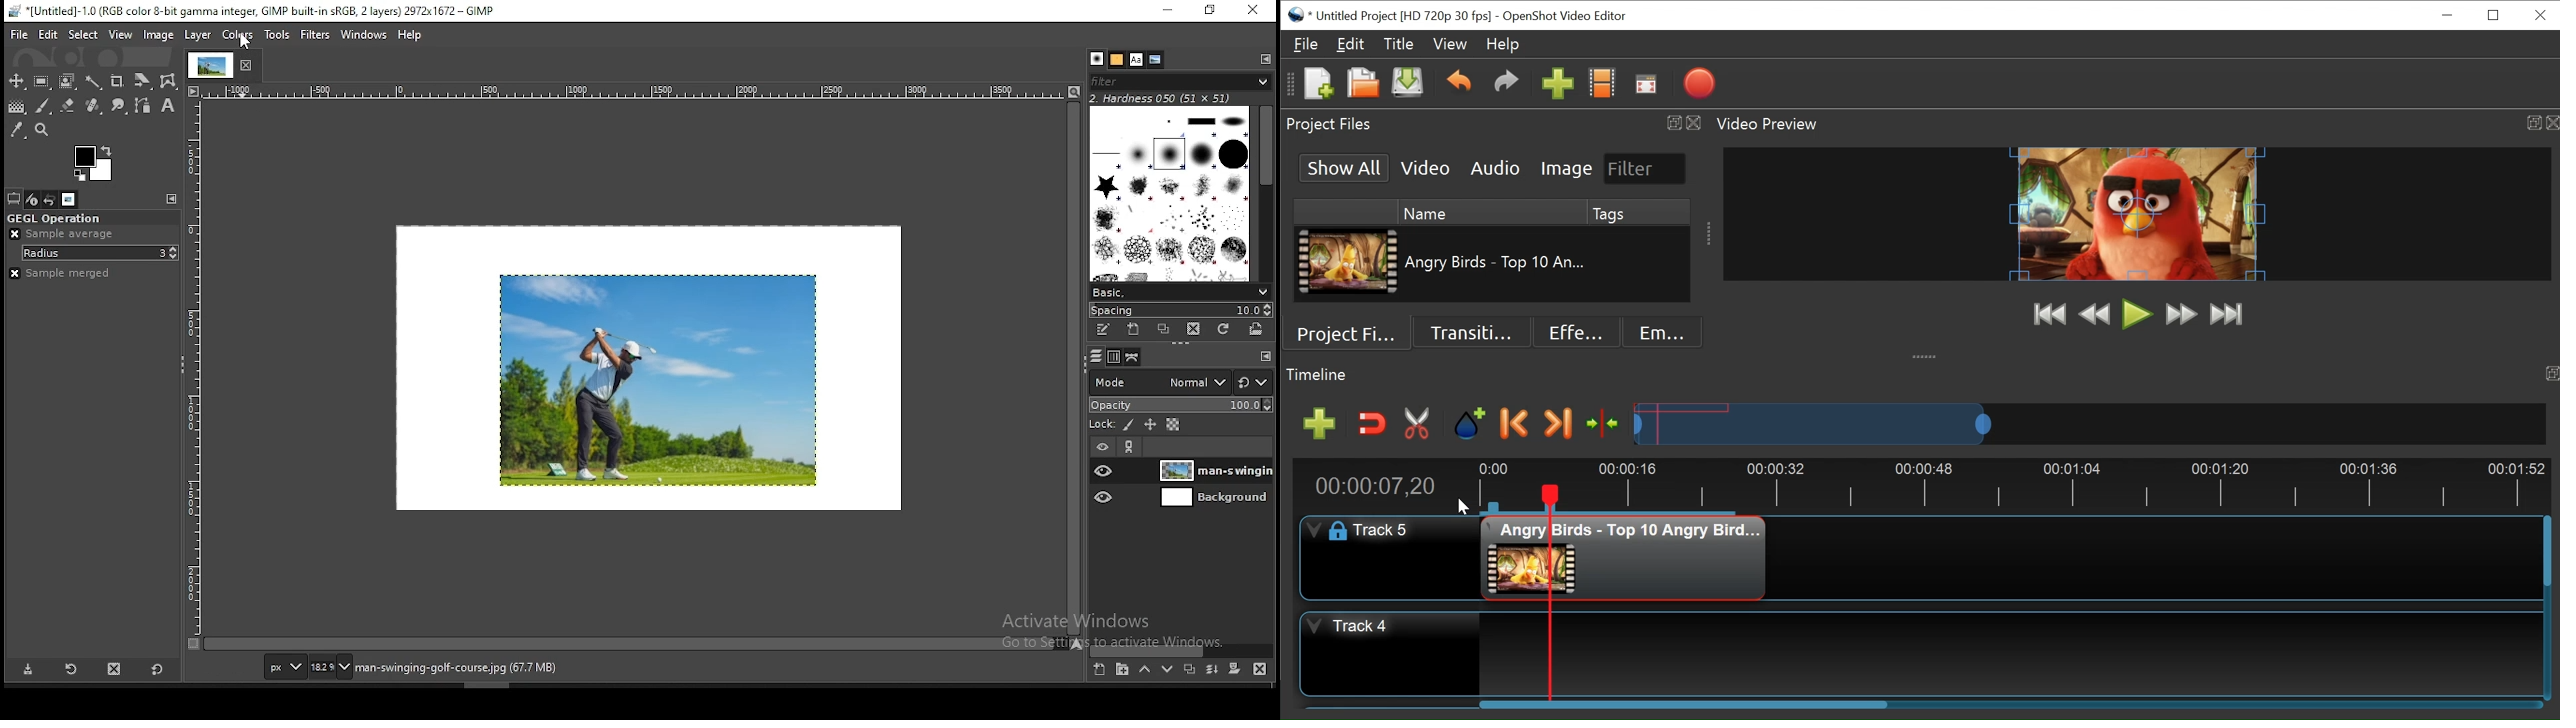 Image resolution: width=2576 pixels, height=728 pixels. What do you see at coordinates (2227, 315) in the screenshot?
I see `Jump to End` at bounding box center [2227, 315].